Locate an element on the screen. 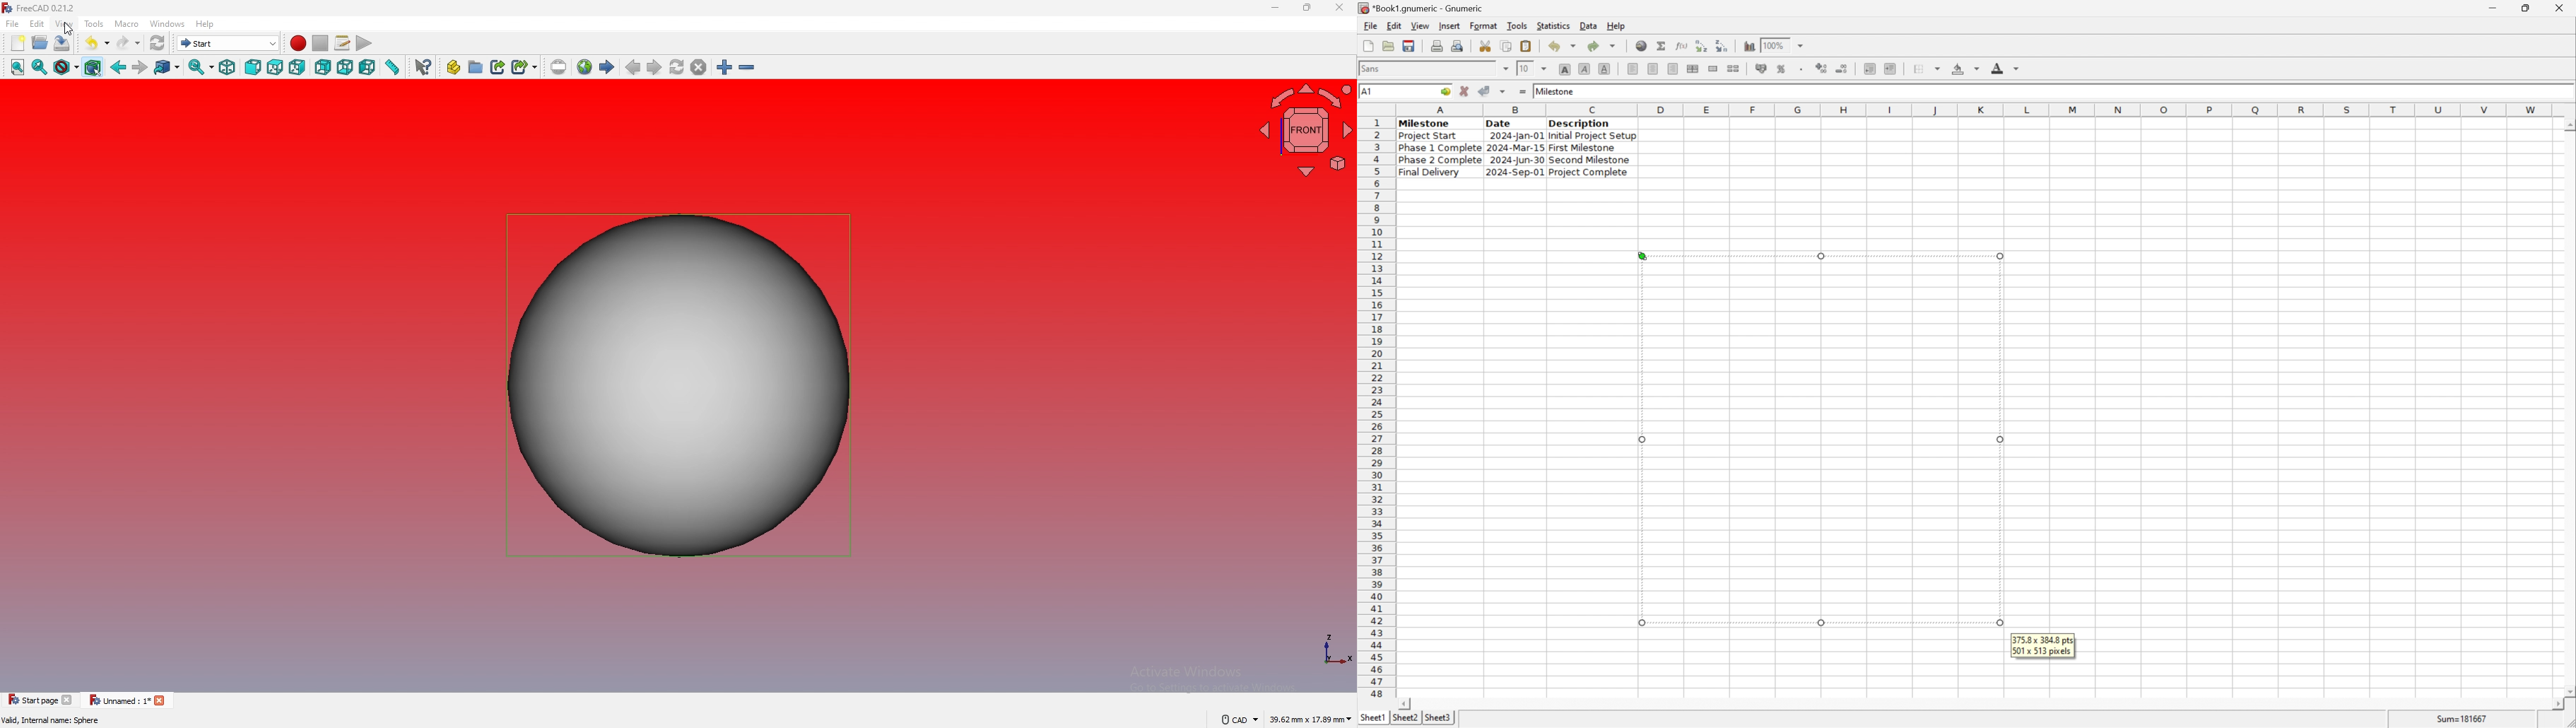 The image size is (2576, 728). copy from selection is located at coordinates (1507, 46).